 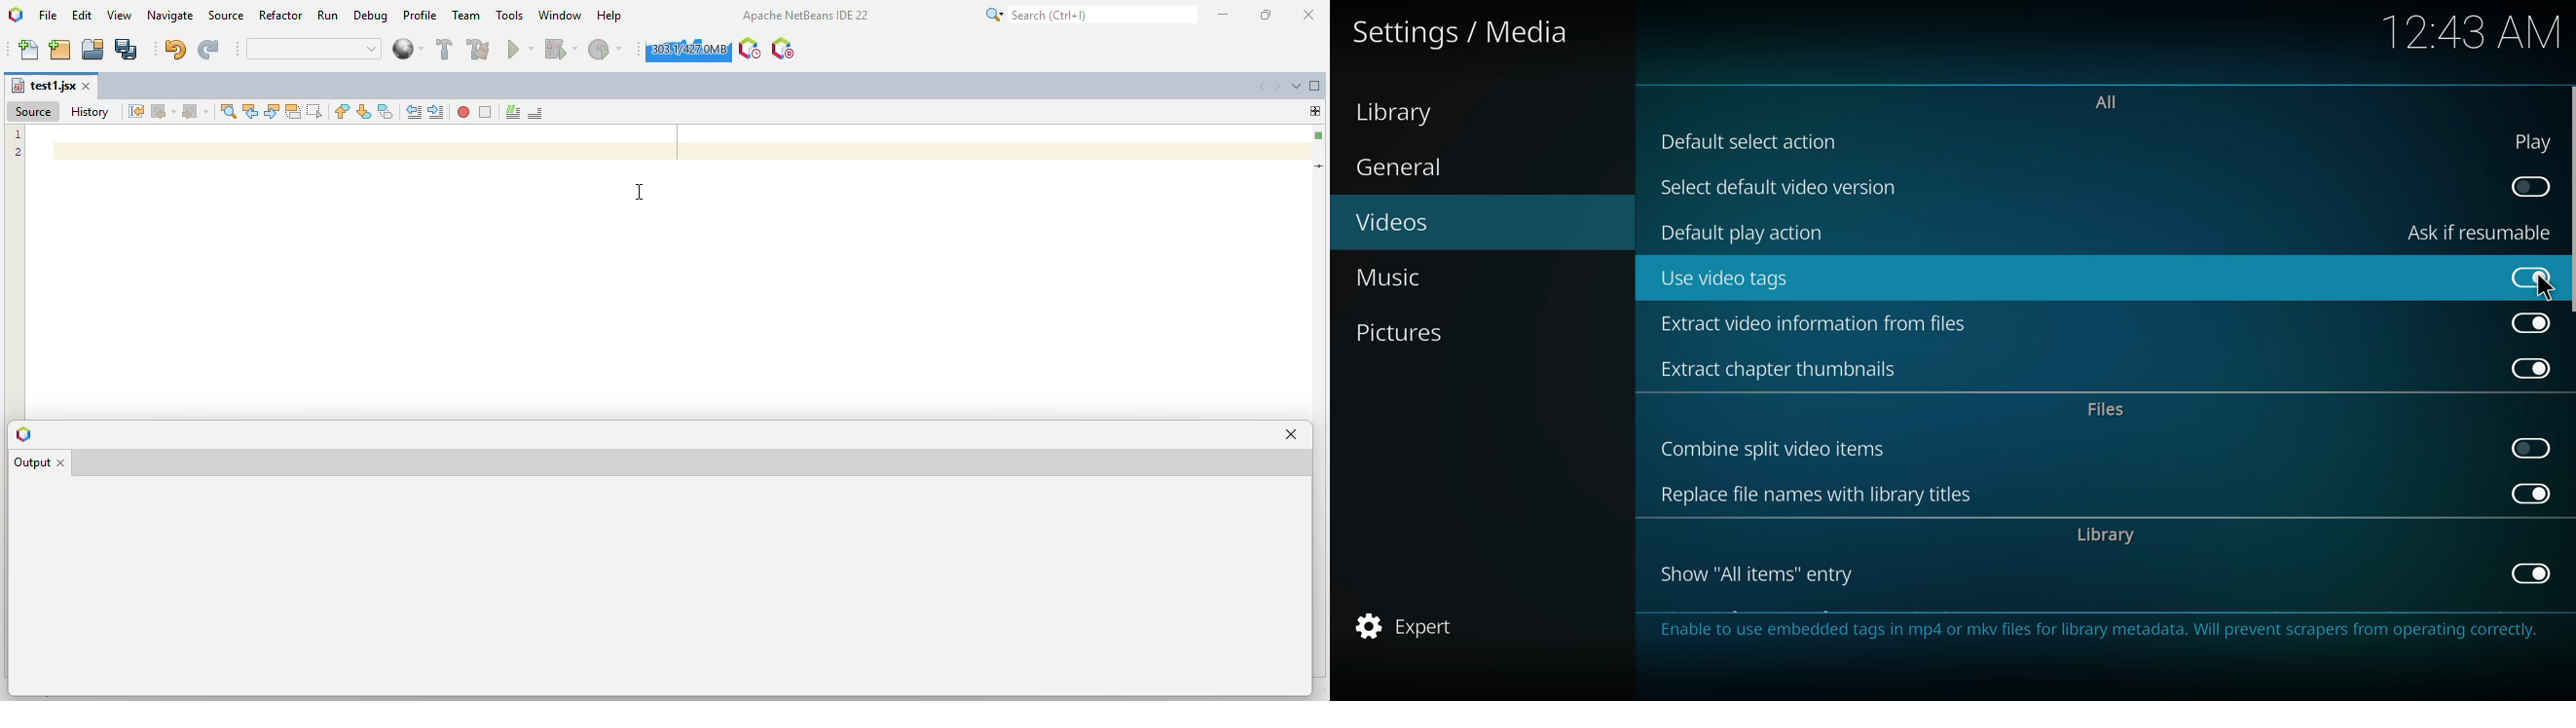 I want to click on ask if resumable, so click(x=2483, y=231).